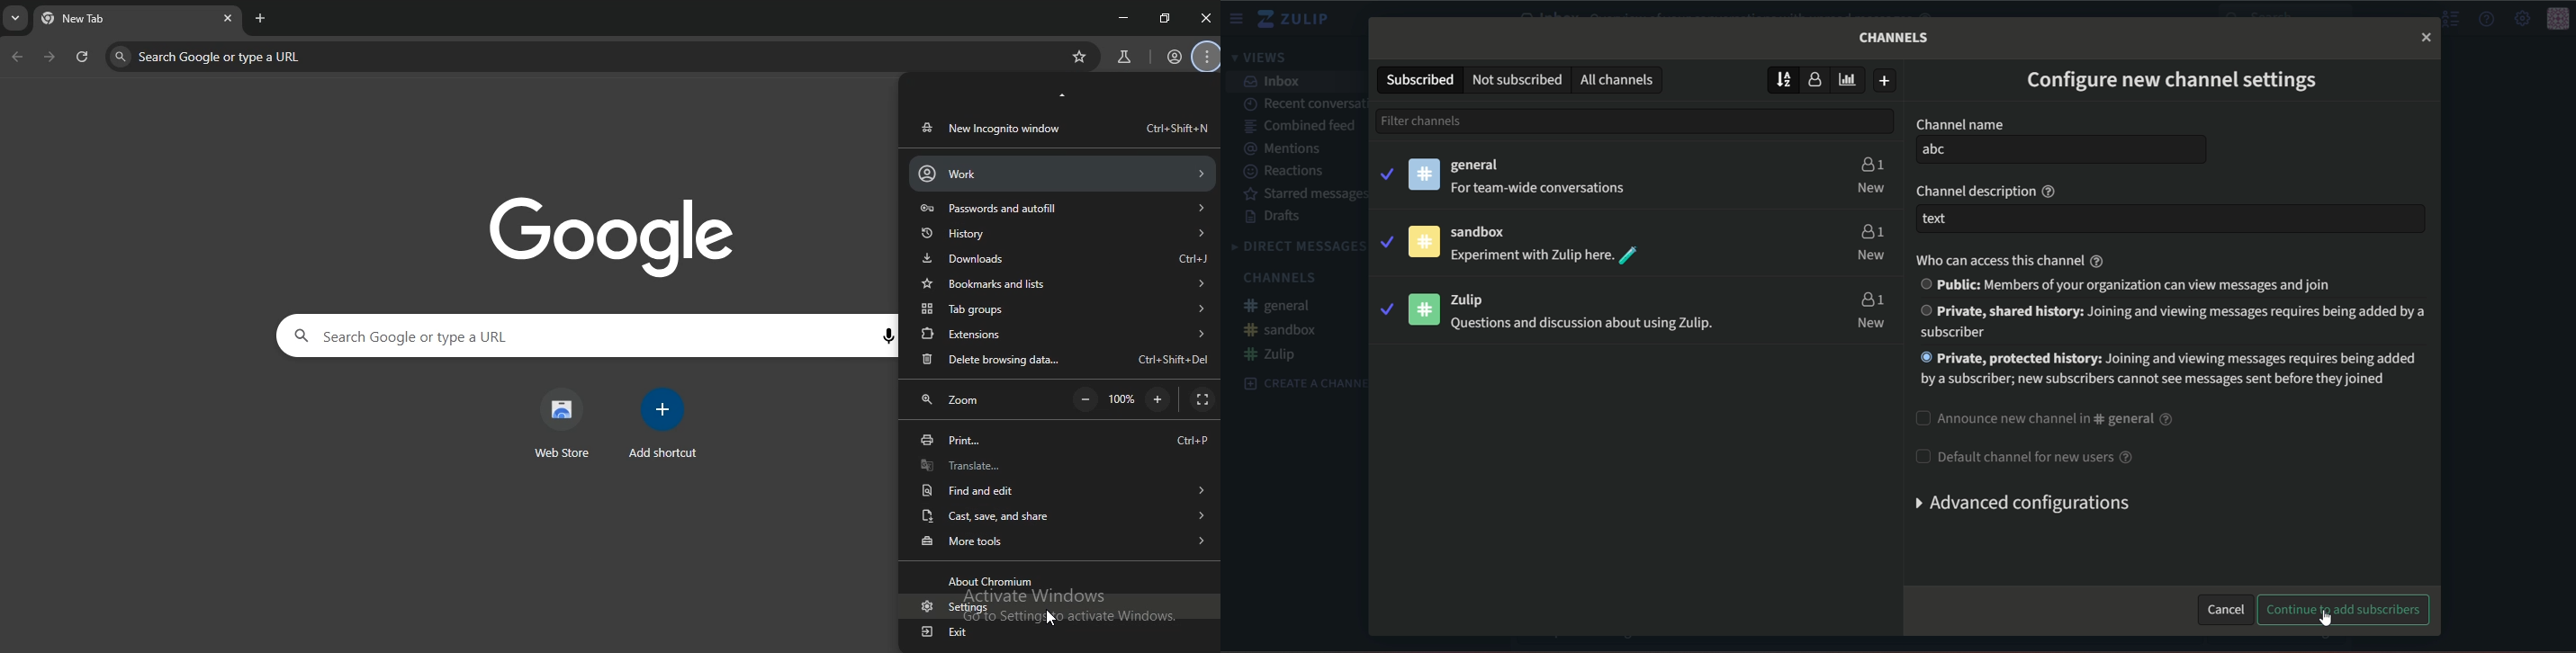 The image size is (2576, 672). I want to click on cancel, so click(2225, 607).